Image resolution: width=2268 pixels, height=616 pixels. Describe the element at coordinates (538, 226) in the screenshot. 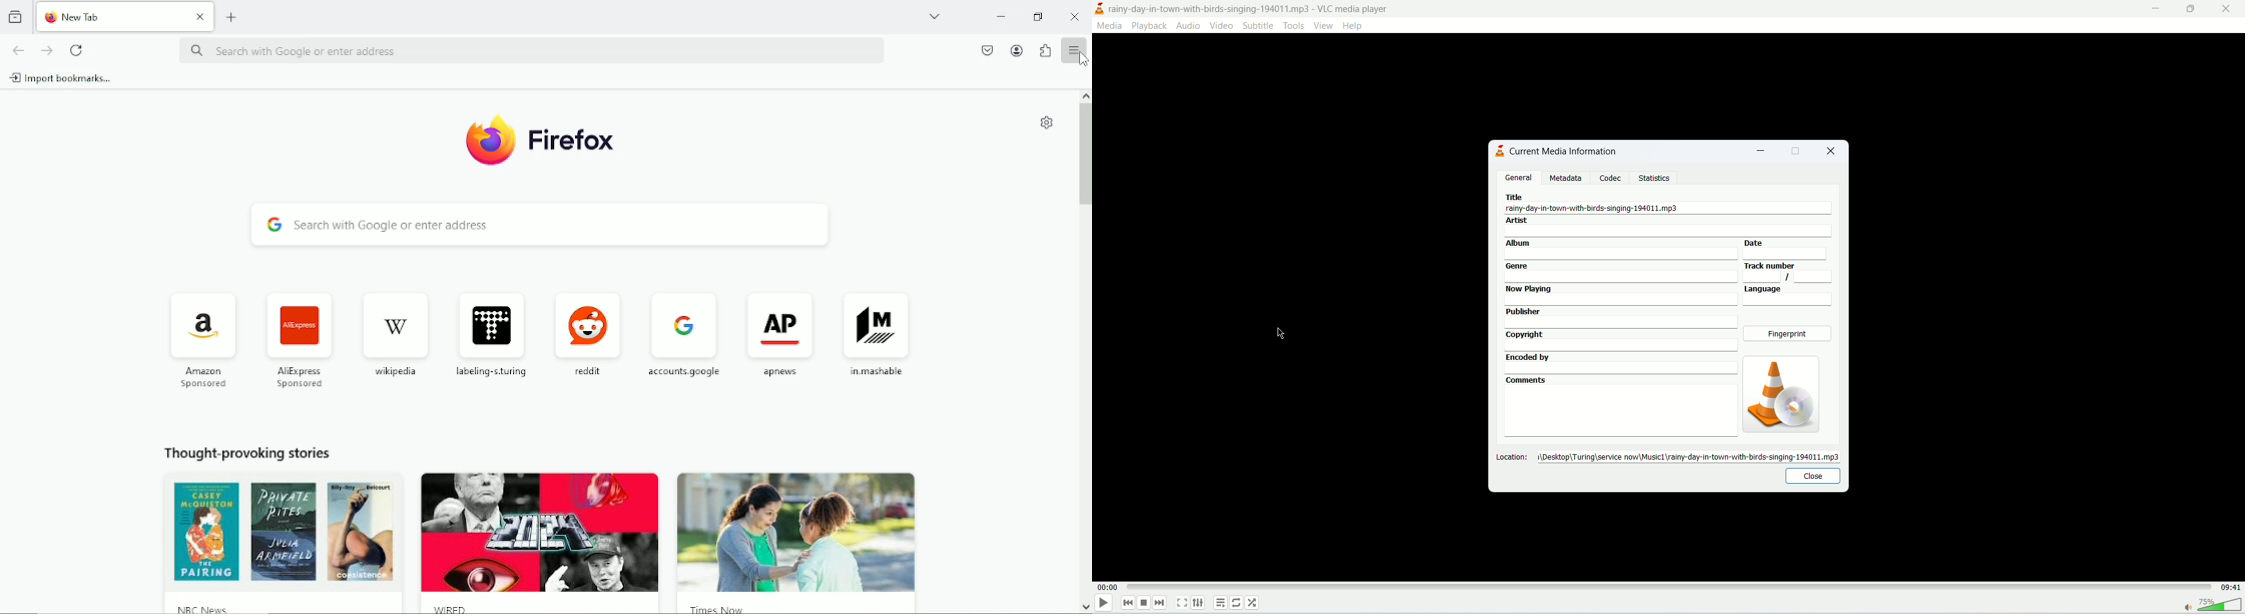

I see `search bar` at that location.